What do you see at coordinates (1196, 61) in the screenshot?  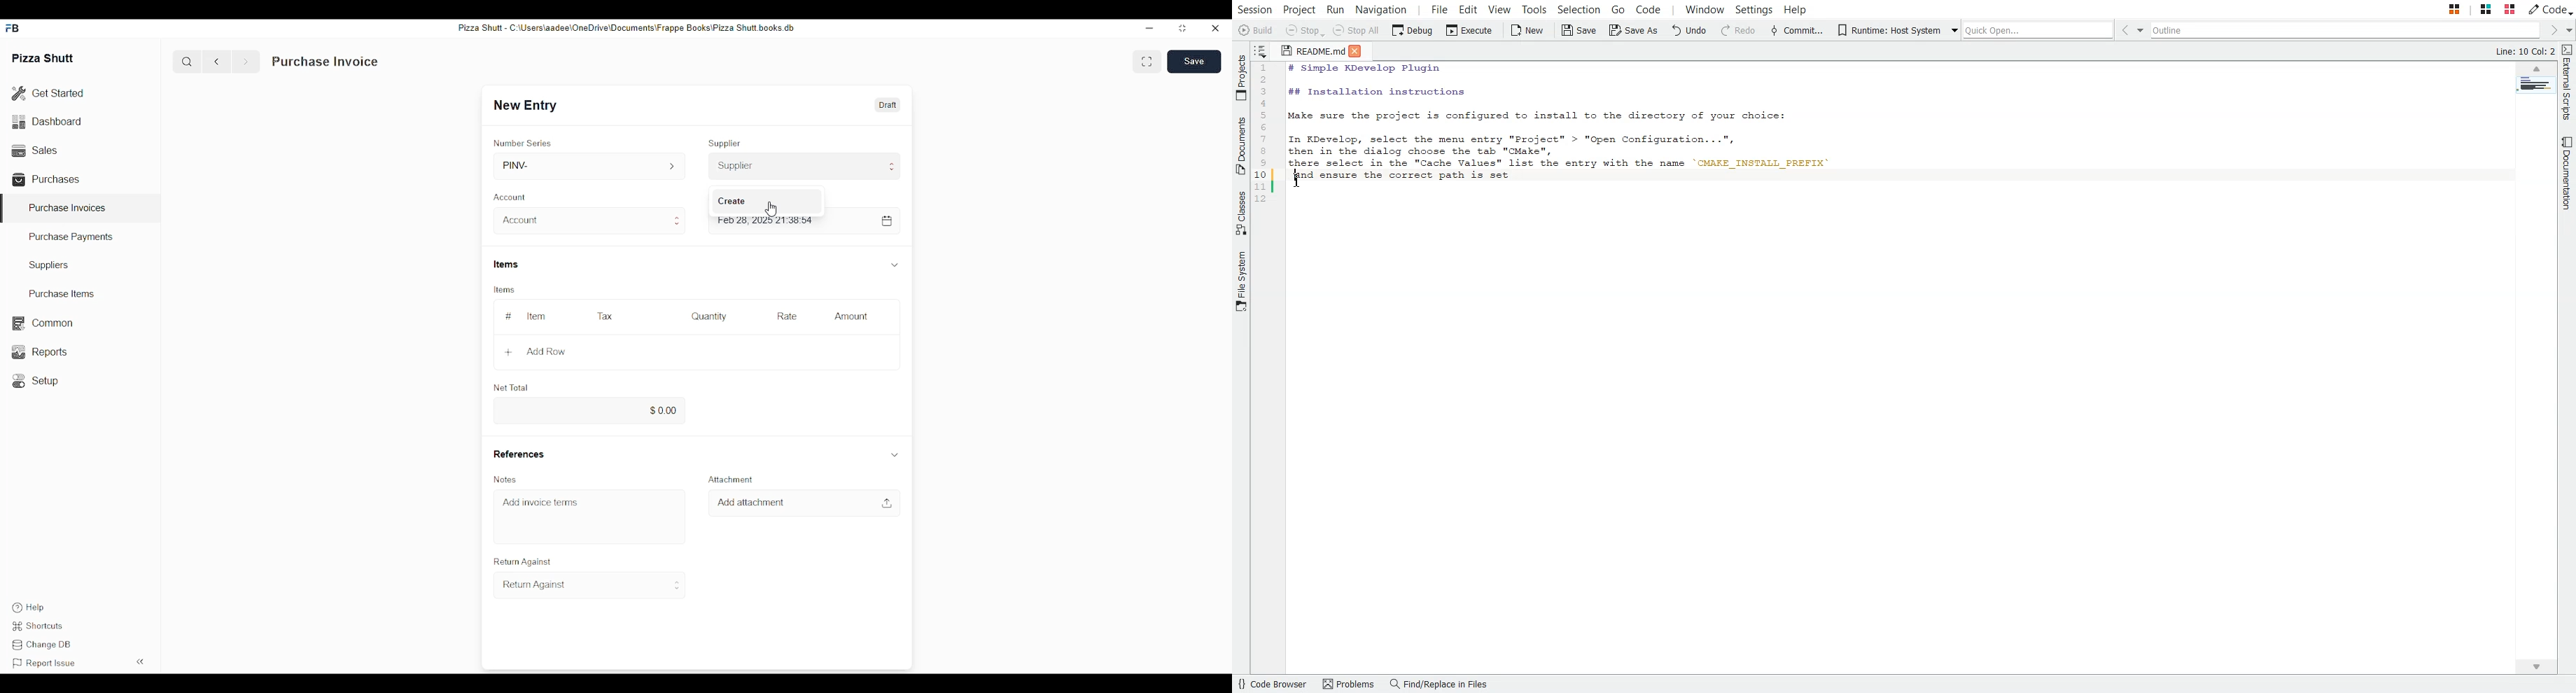 I see `Save` at bounding box center [1196, 61].